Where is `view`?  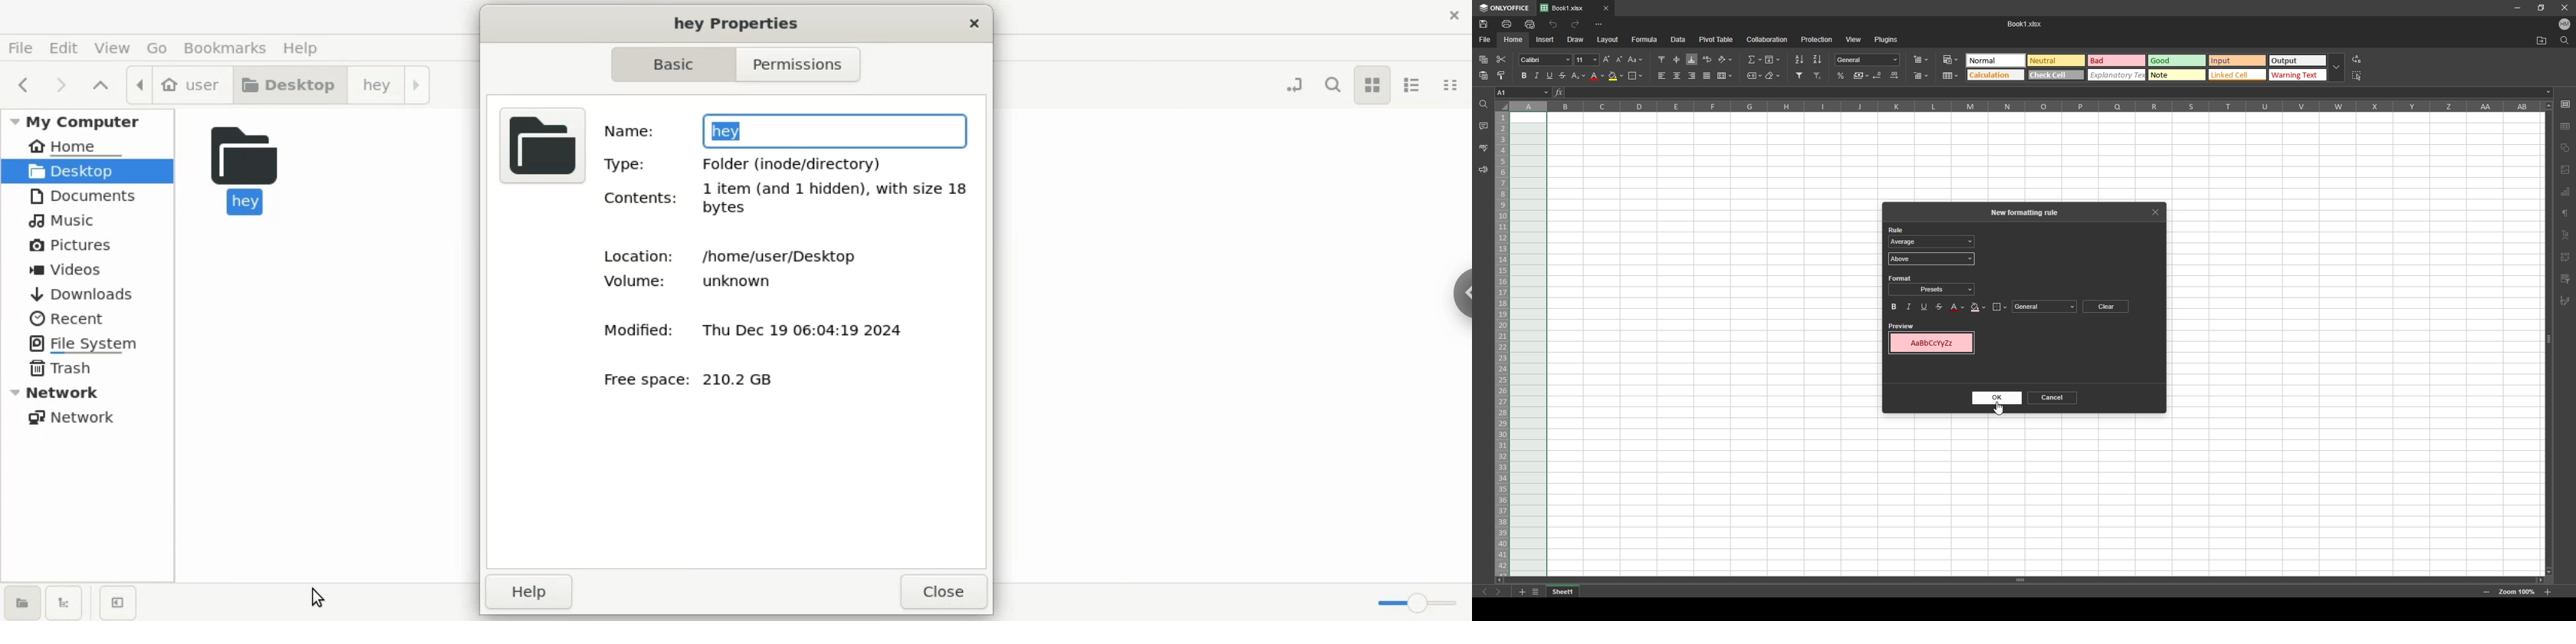
view is located at coordinates (117, 48).